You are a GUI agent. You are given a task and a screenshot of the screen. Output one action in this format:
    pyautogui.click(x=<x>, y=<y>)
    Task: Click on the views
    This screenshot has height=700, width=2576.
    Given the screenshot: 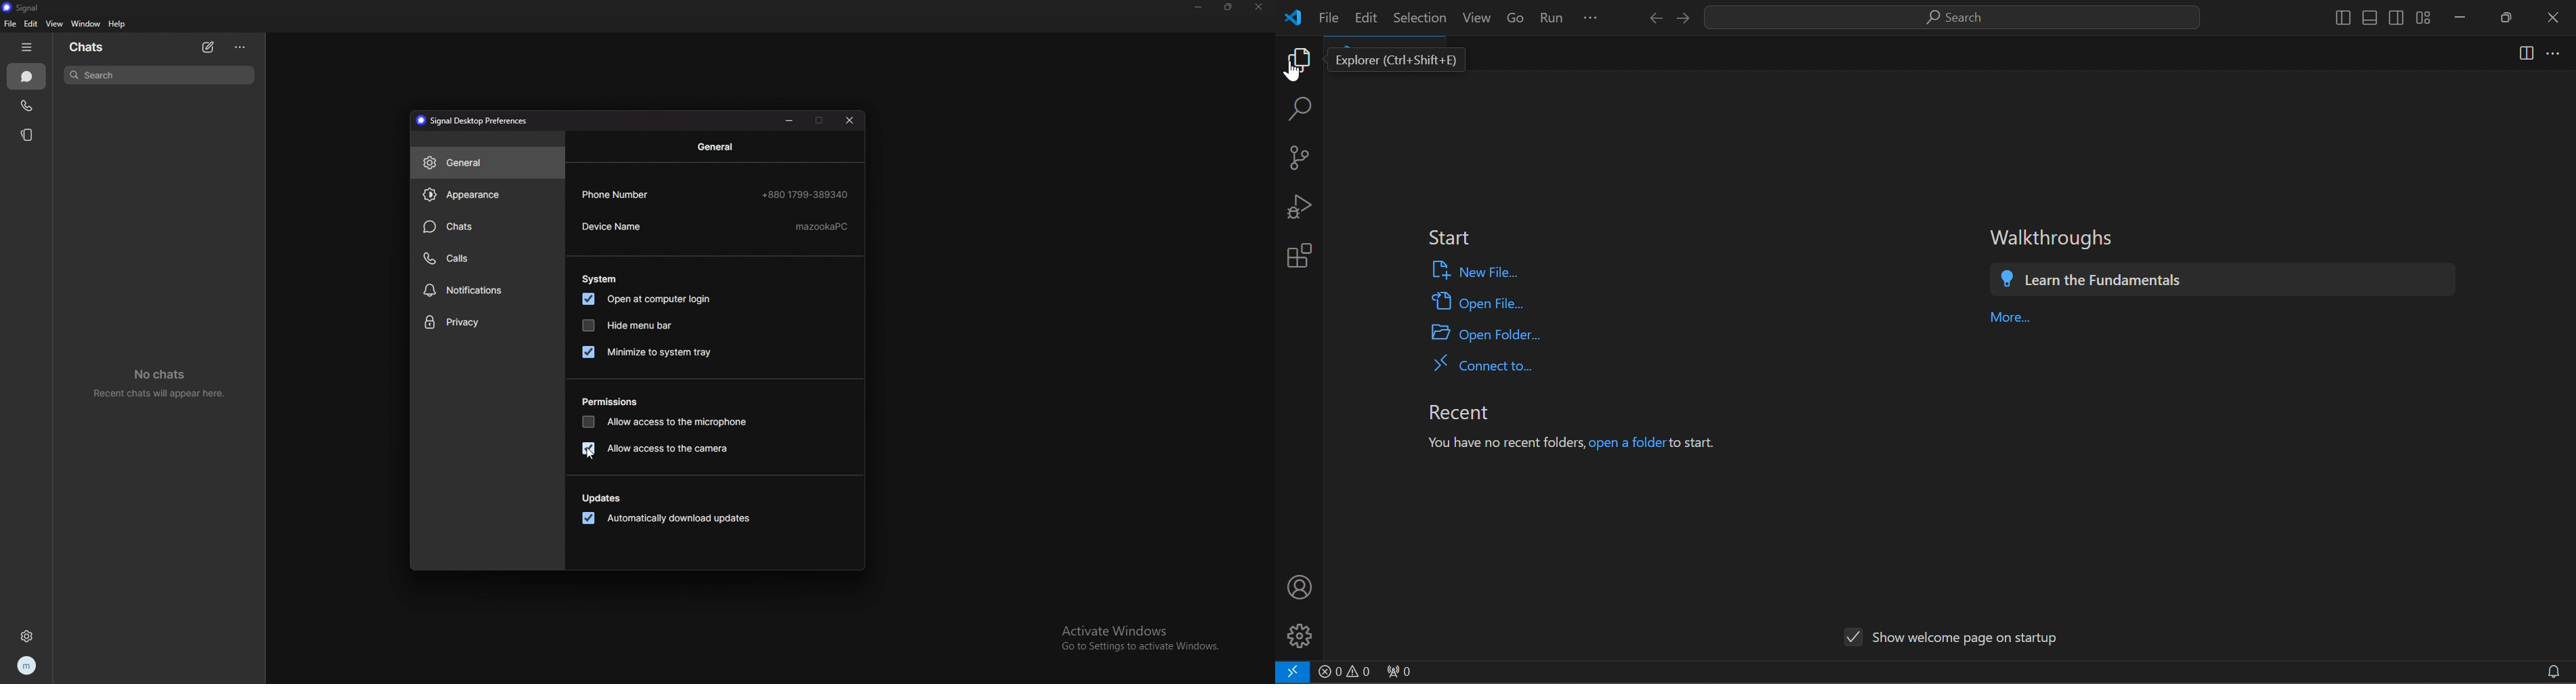 What is the action you would take?
    pyautogui.click(x=2521, y=54)
    